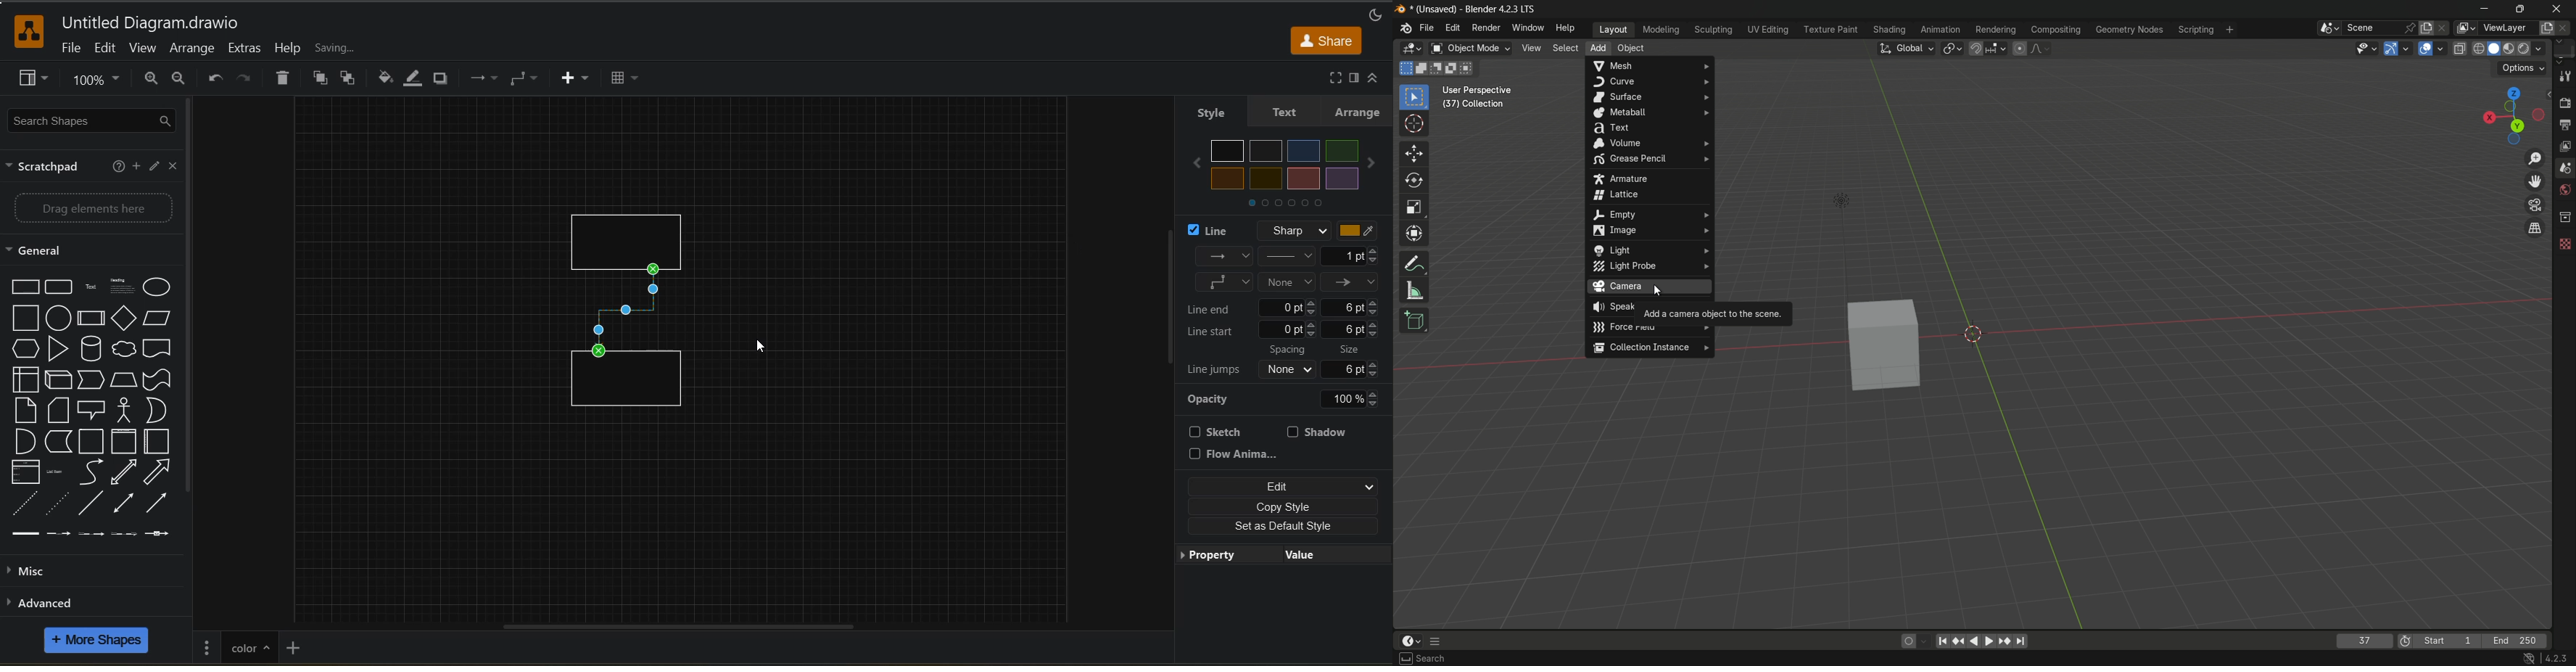  Describe the element at coordinates (22, 30) in the screenshot. I see `app logo` at that location.